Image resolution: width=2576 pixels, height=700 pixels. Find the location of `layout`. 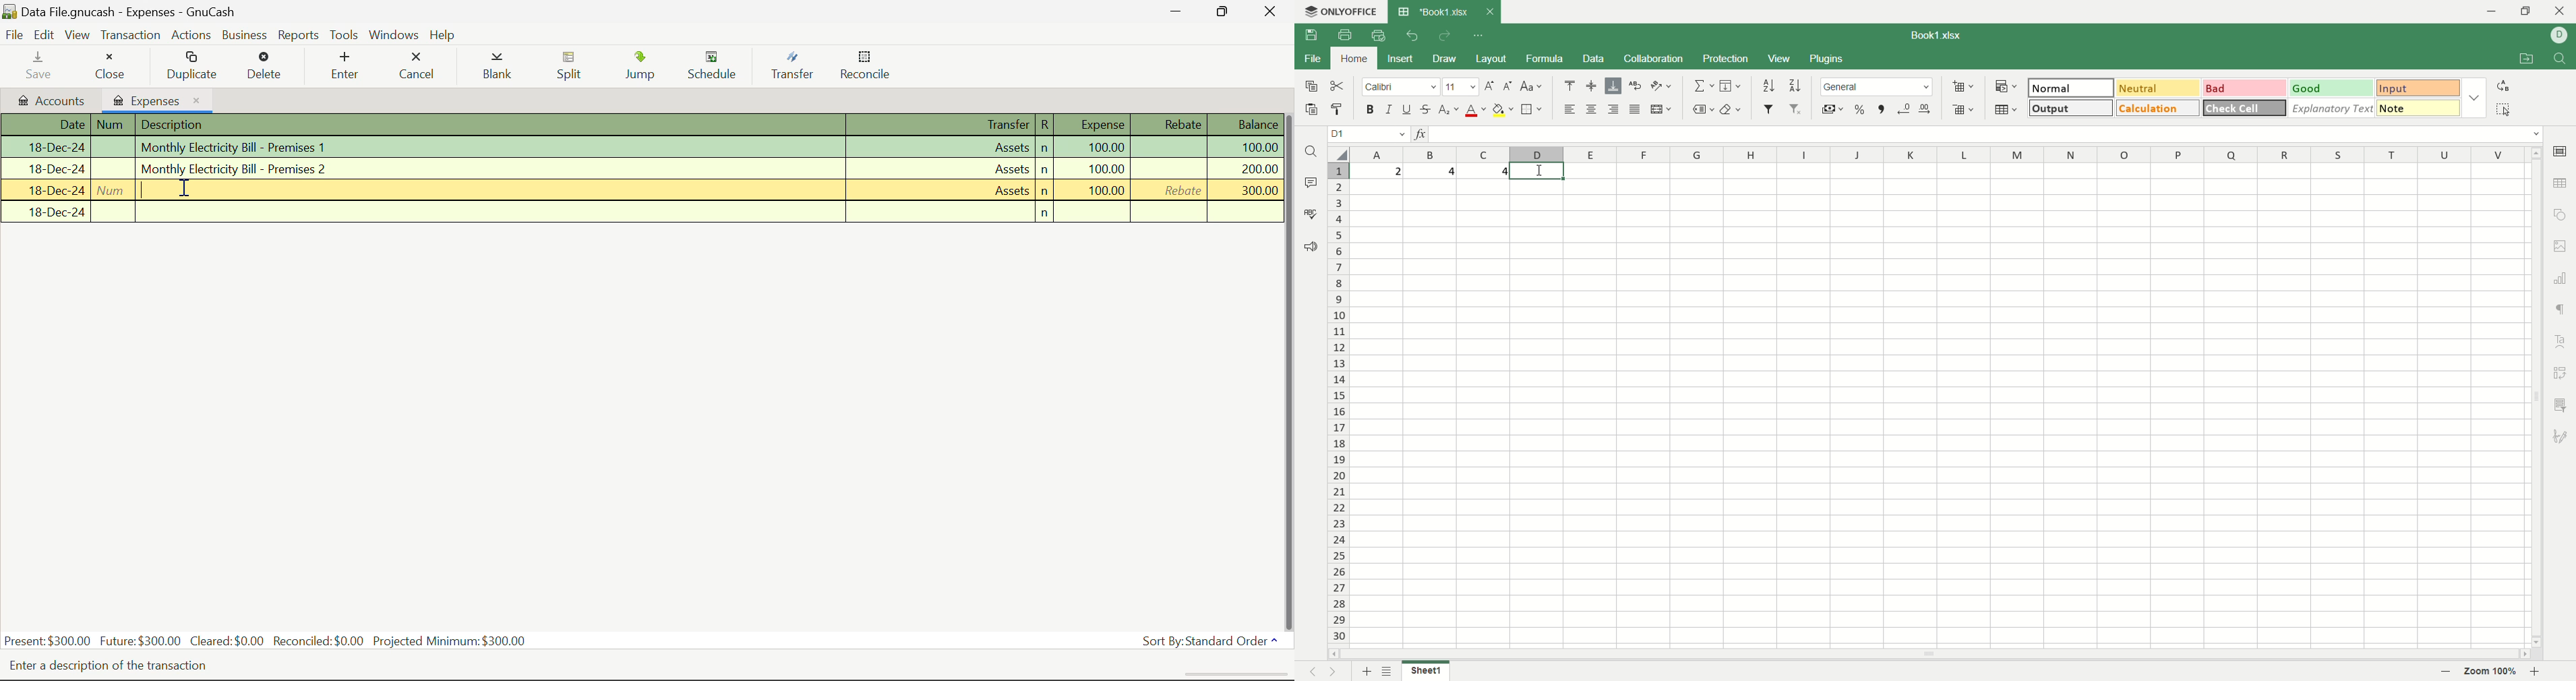

layout is located at coordinates (1492, 58).